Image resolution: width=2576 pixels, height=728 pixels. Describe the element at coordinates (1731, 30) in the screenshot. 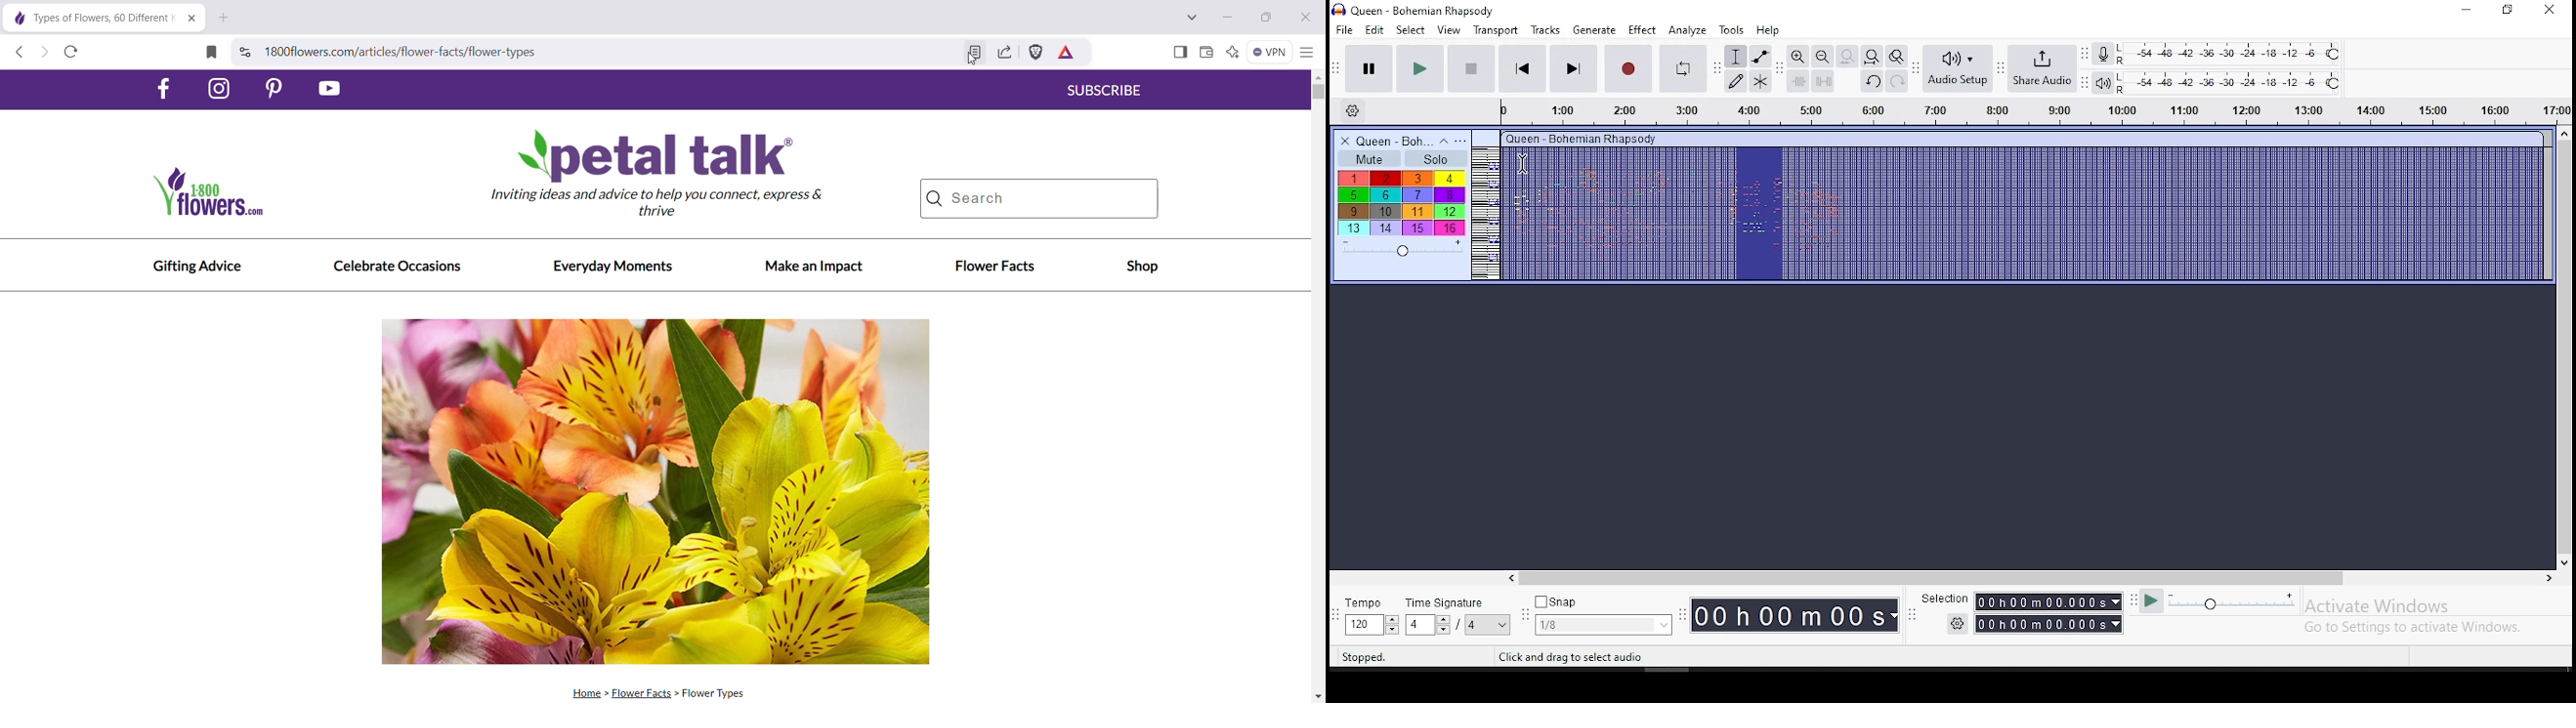

I see `tools` at that location.